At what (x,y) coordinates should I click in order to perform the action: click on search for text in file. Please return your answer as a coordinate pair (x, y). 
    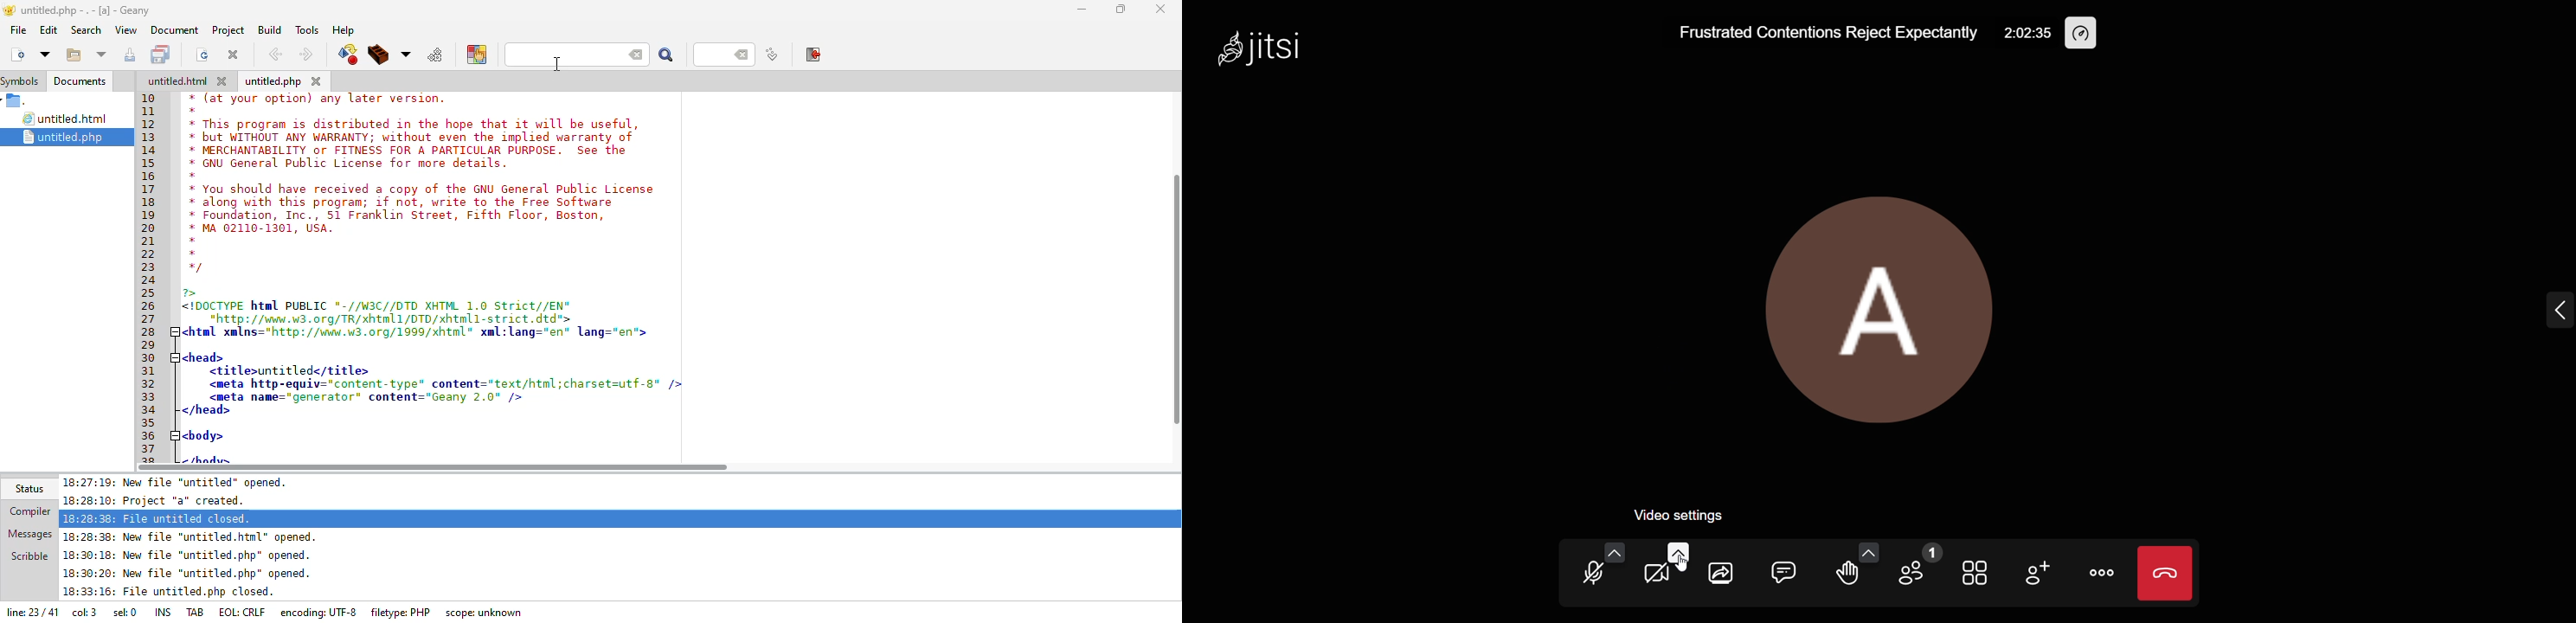
    Looking at the image, I should click on (559, 55).